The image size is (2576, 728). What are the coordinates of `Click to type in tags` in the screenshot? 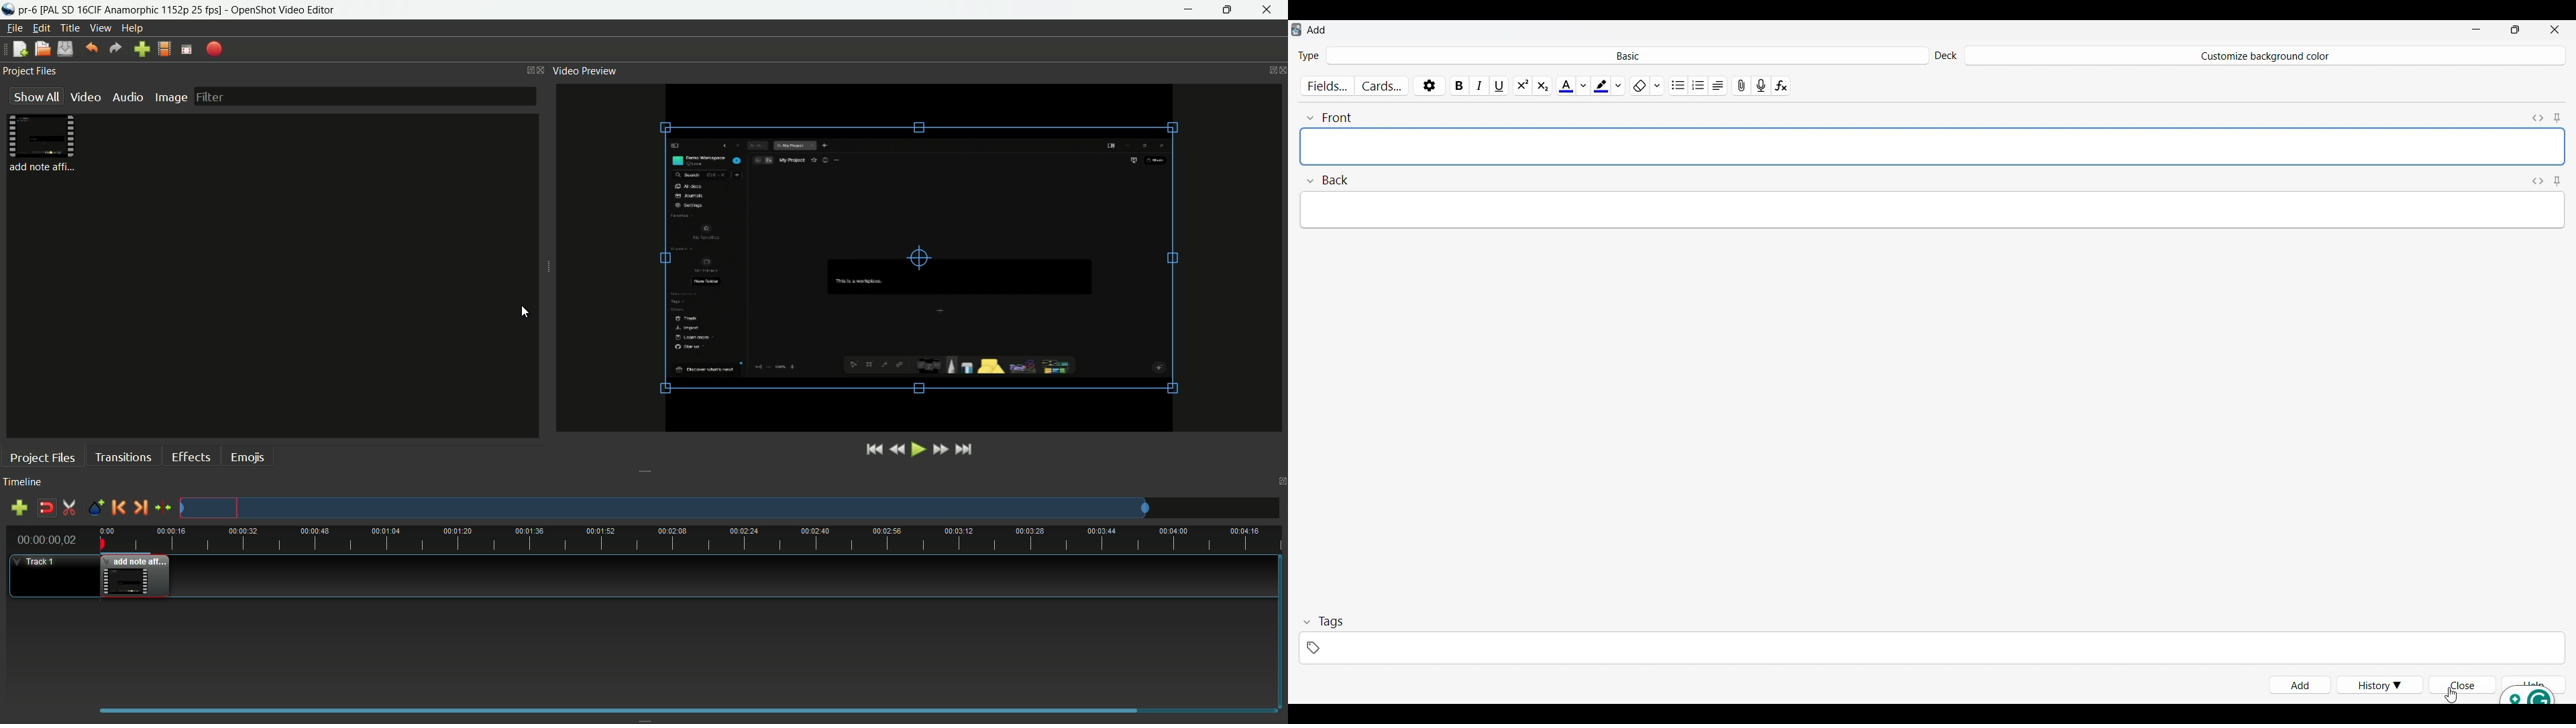 It's located at (1931, 648).